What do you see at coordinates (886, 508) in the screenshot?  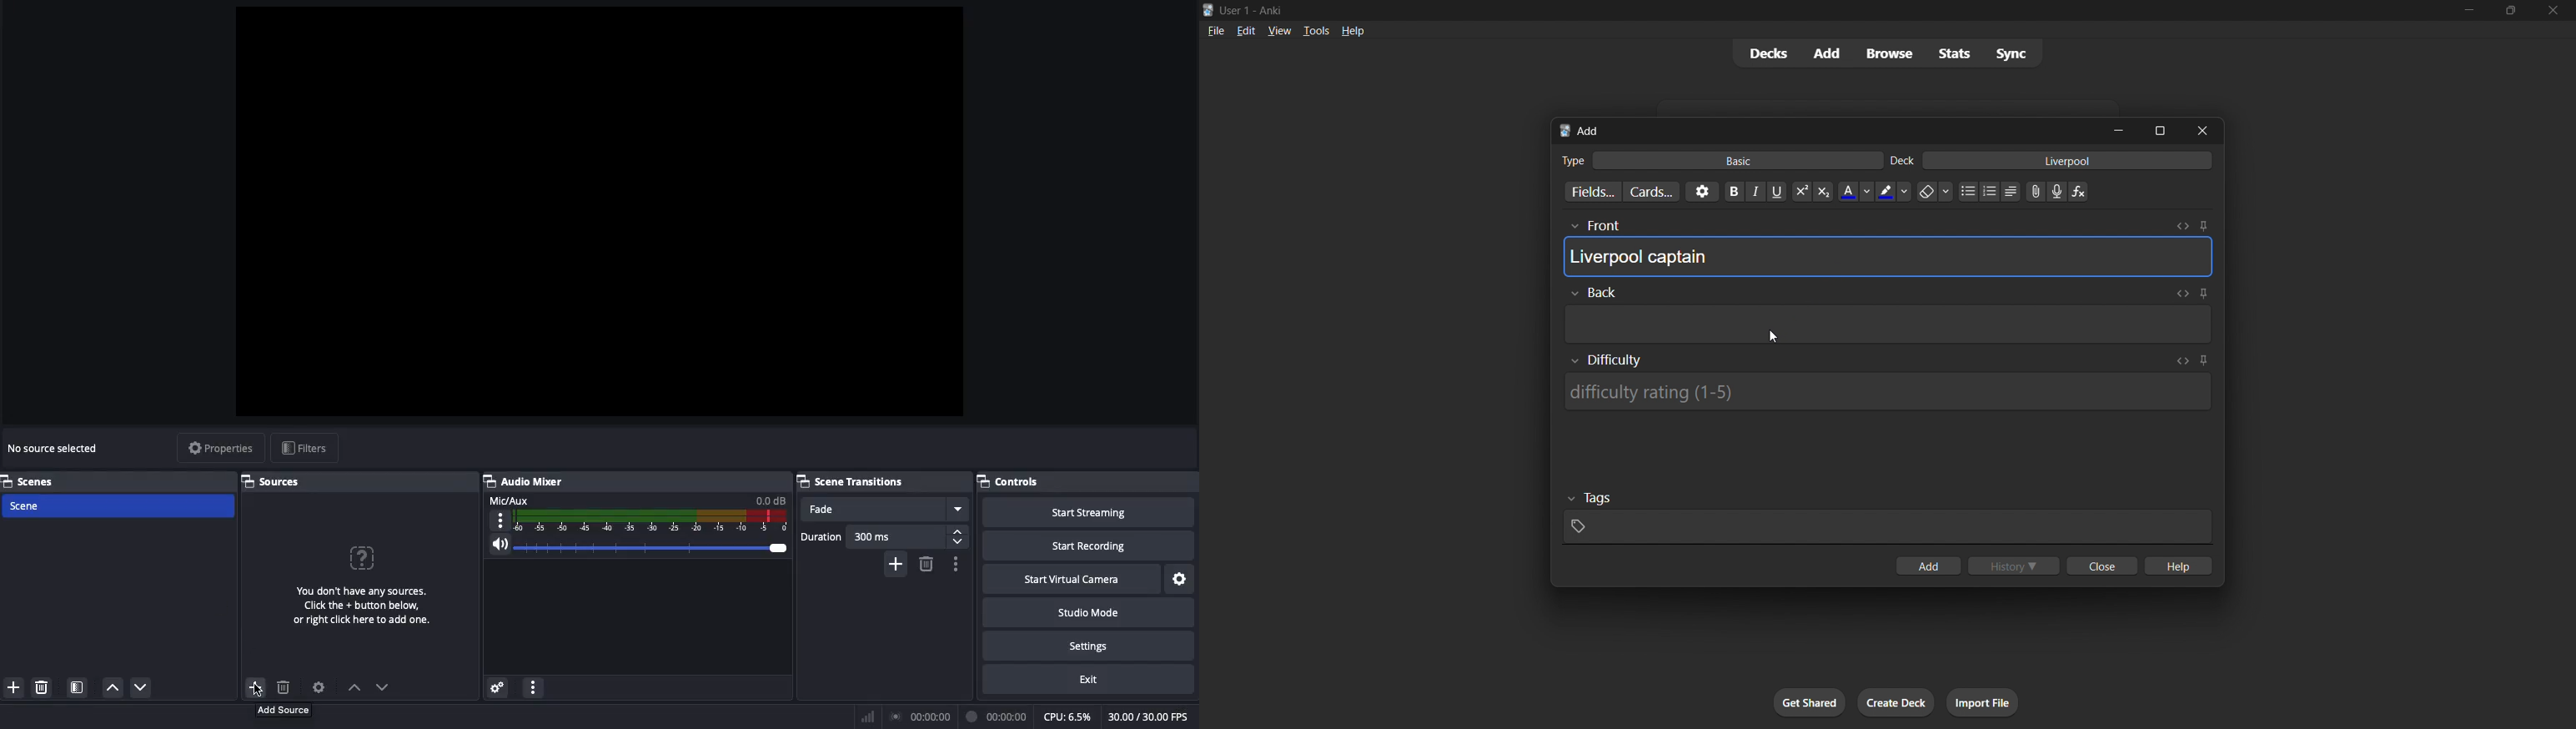 I see `Fade` at bounding box center [886, 508].